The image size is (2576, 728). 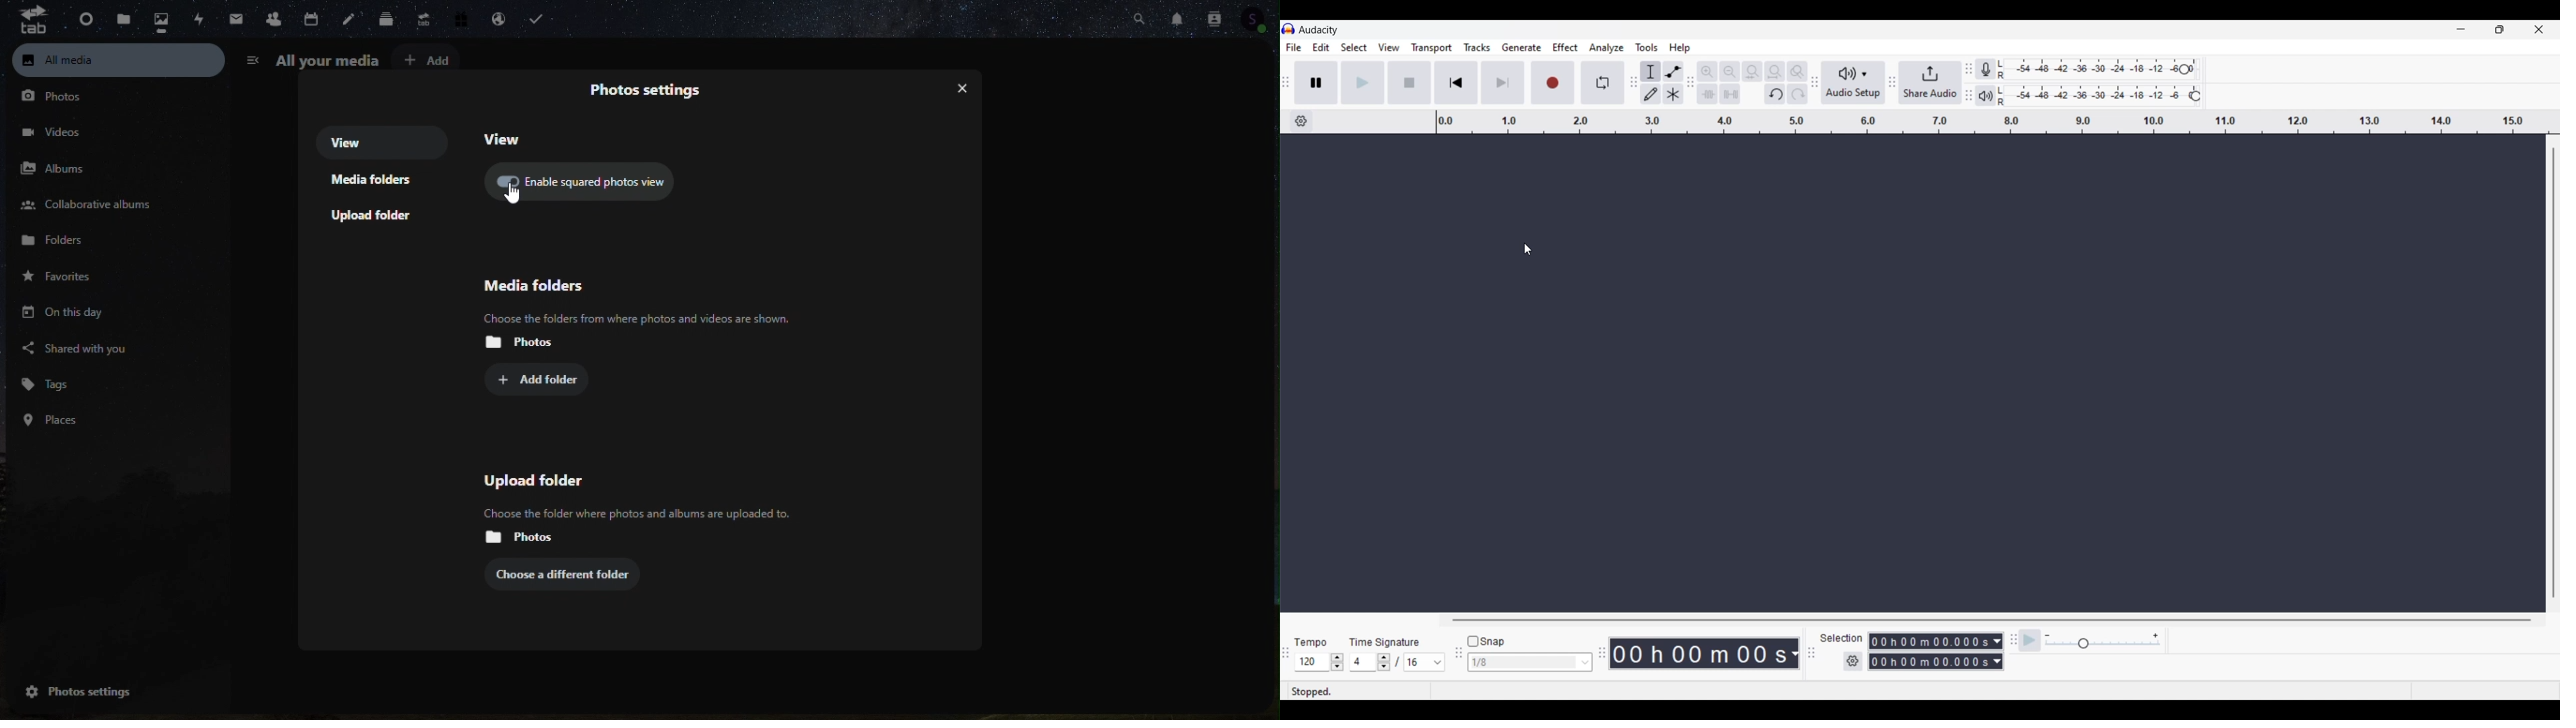 What do you see at coordinates (2103, 645) in the screenshot?
I see `Slider to change playback speed` at bounding box center [2103, 645].